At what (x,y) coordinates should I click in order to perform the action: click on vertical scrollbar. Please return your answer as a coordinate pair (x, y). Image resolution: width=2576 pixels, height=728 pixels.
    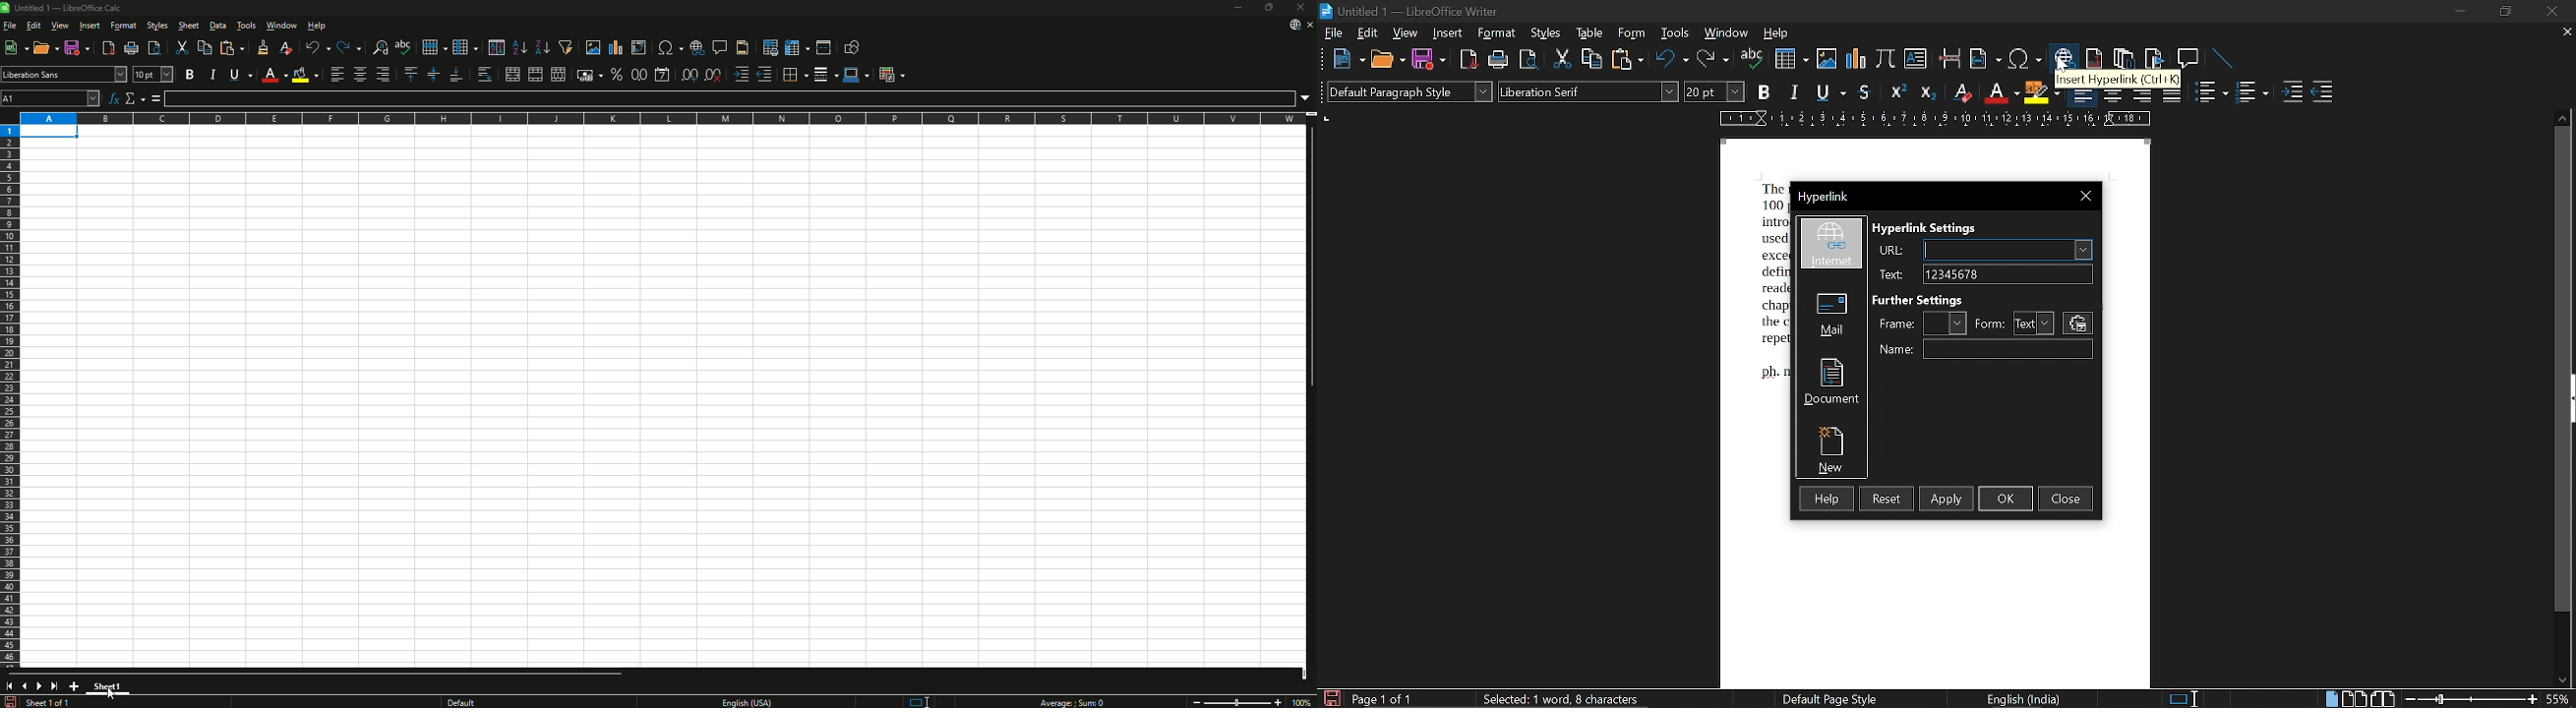
    Looking at the image, I should click on (2562, 370).